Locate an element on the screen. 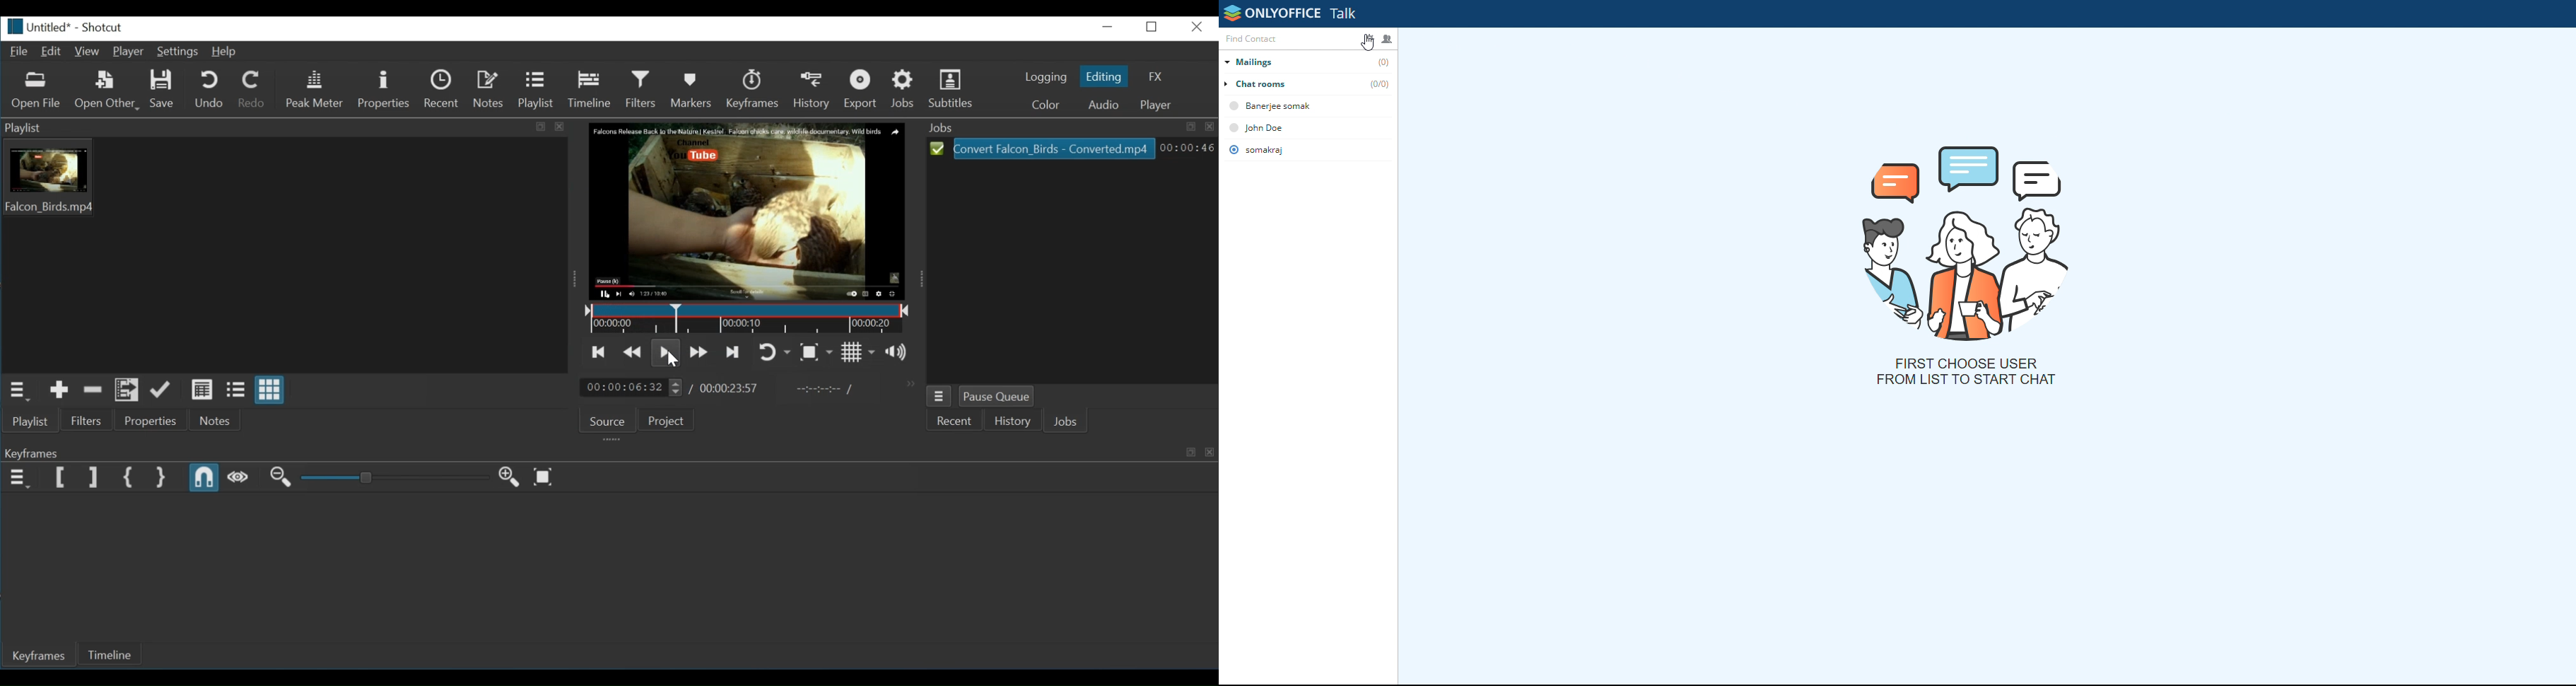 This screenshot has height=700, width=2576. Select icon is located at coordinates (937, 149).